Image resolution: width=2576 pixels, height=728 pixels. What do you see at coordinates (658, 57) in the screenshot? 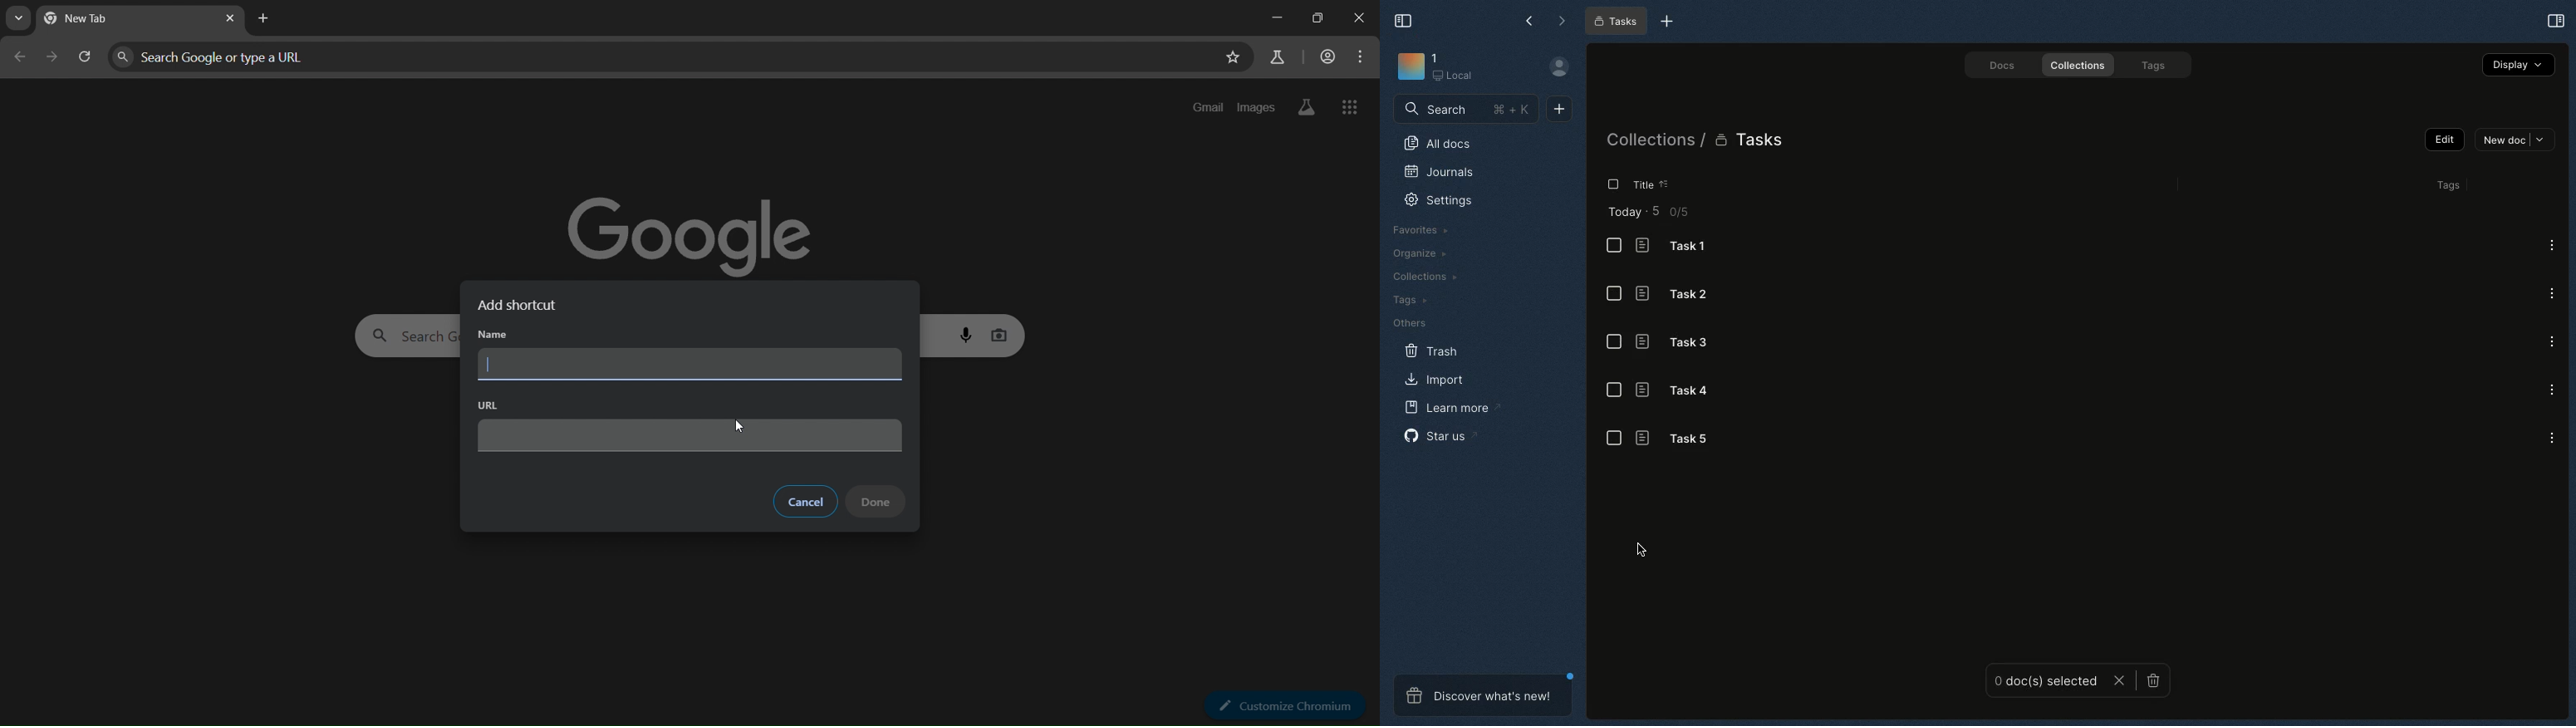
I see `search google or type a URL` at bounding box center [658, 57].